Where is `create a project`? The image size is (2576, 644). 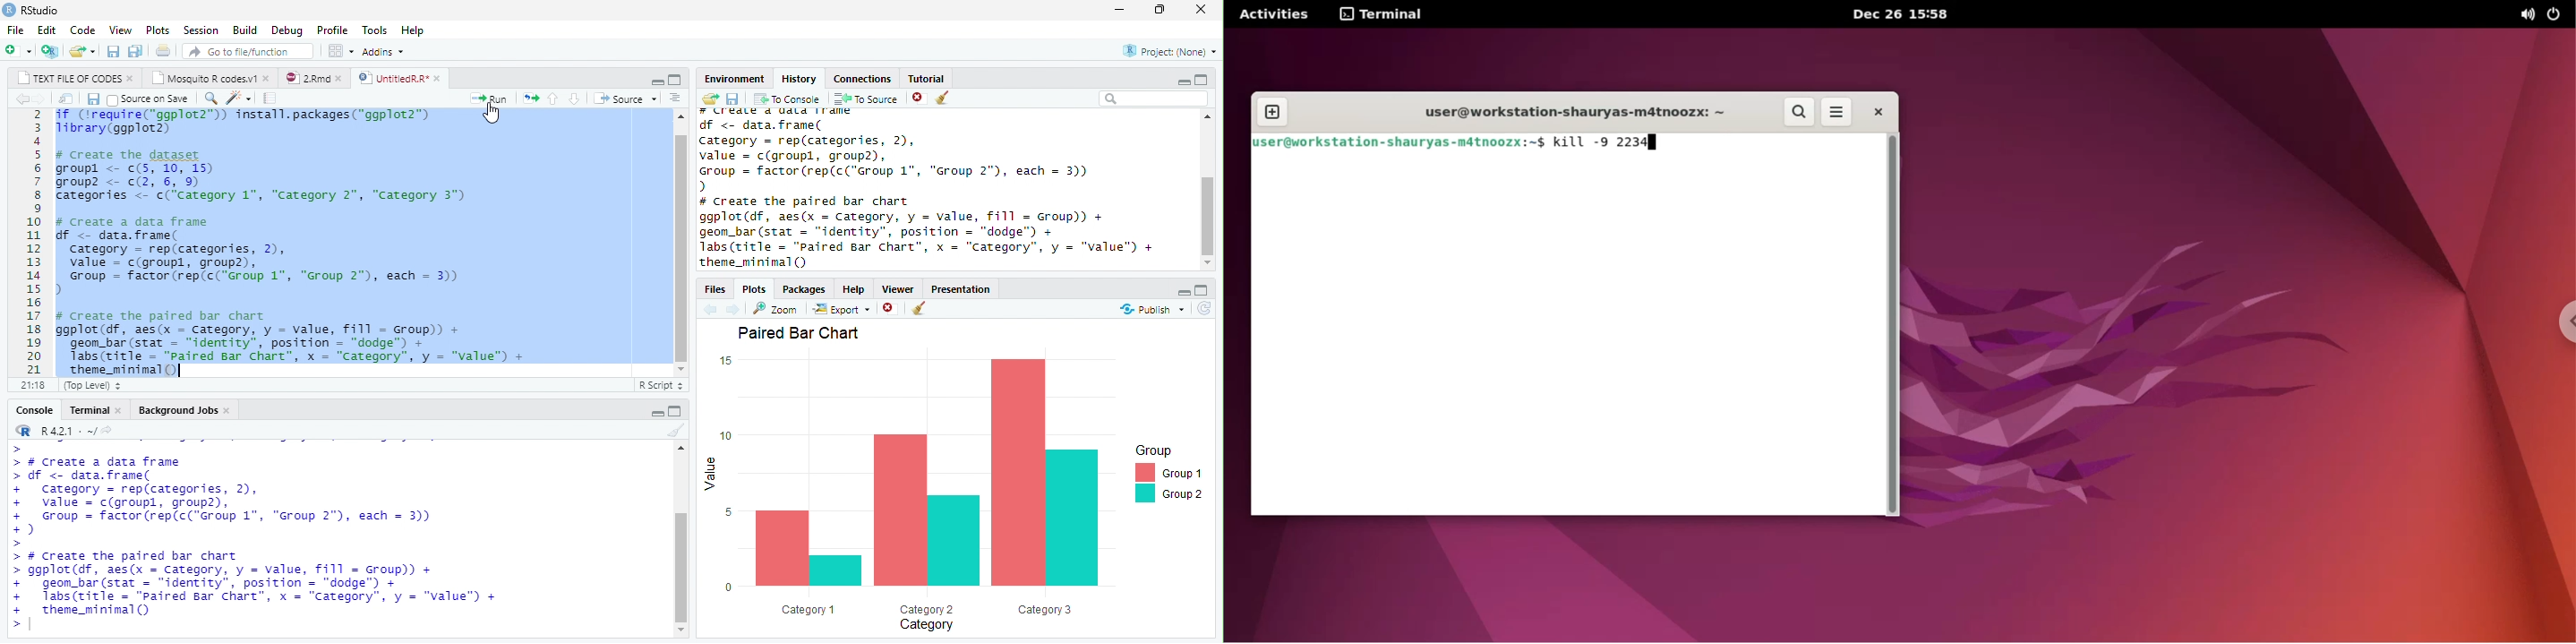 create a project is located at coordinates (48, 50).